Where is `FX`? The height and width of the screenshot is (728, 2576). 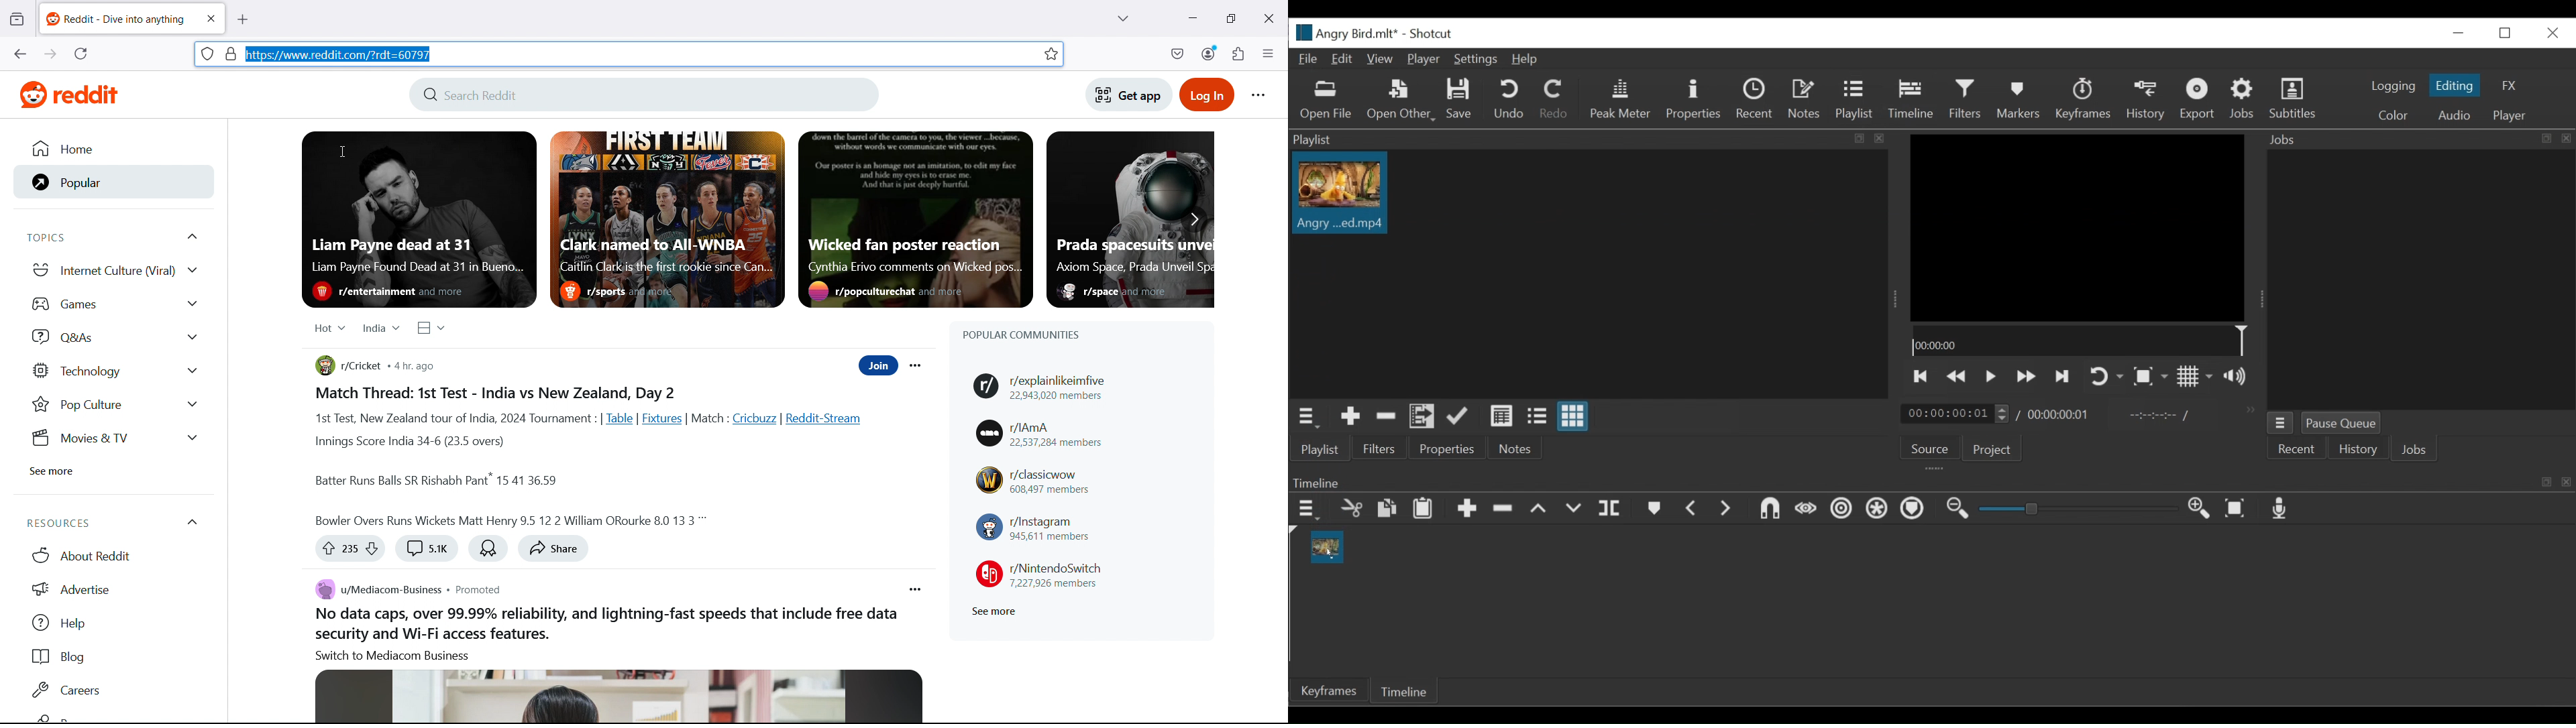
FX is located at coordinates (2513, 87).